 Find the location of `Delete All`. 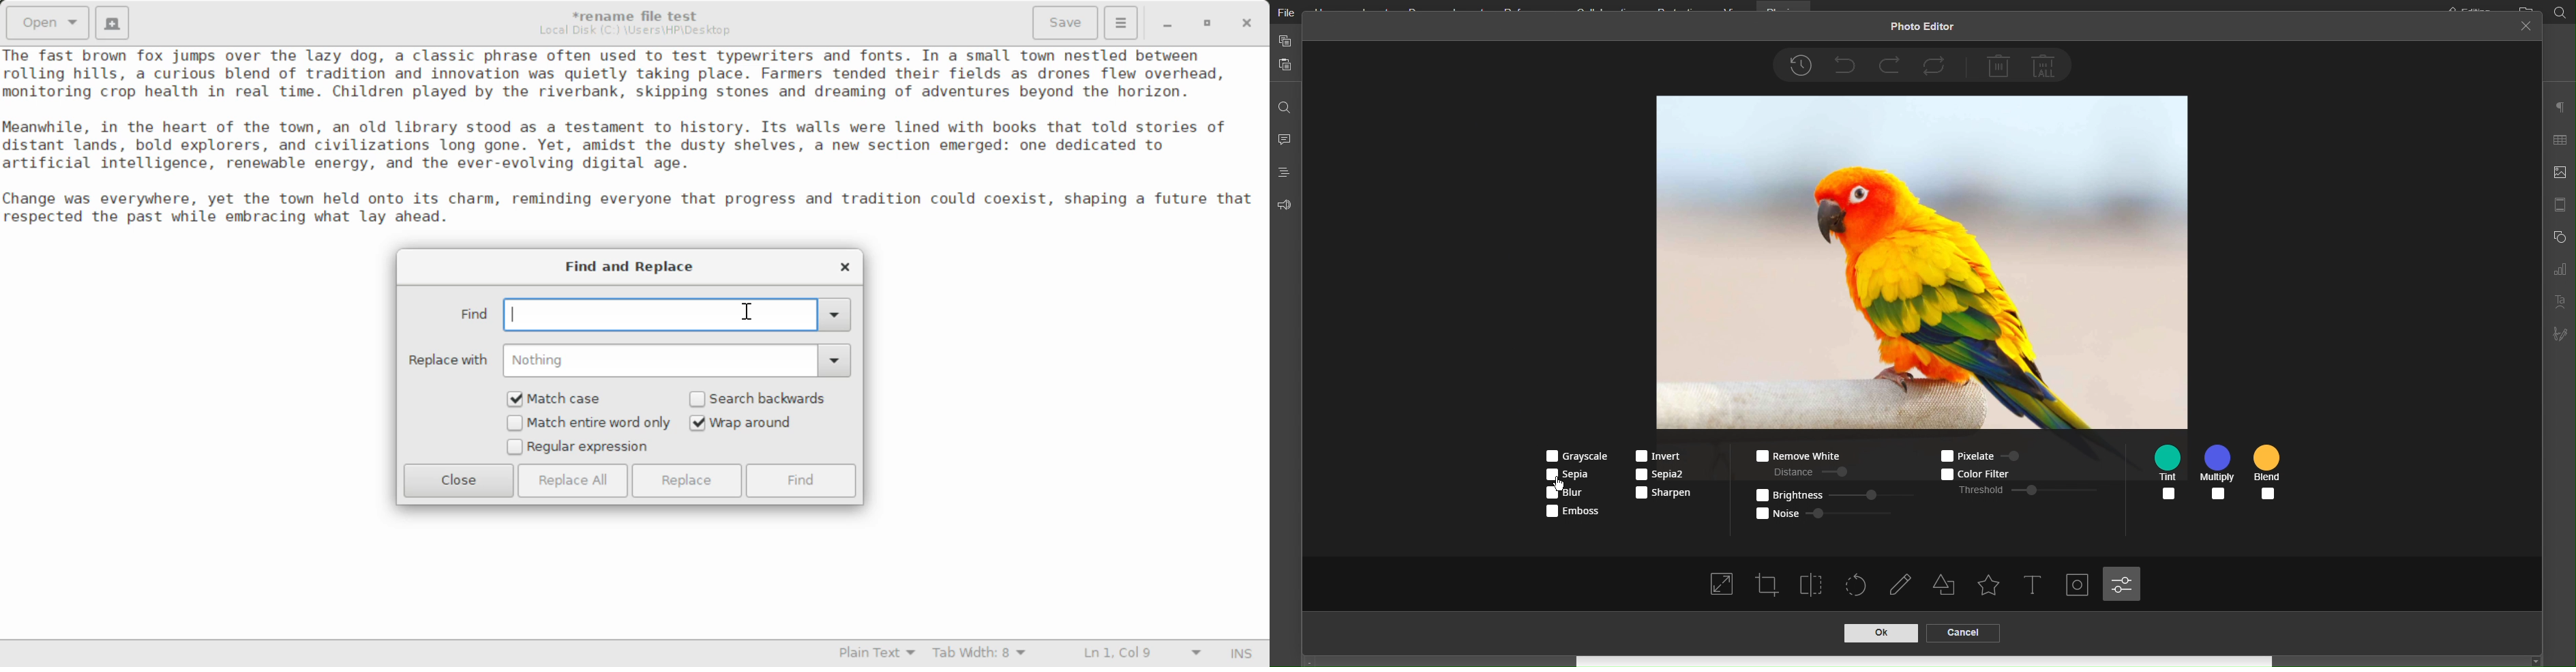

Delete All is located at coordinates (2046, 65).